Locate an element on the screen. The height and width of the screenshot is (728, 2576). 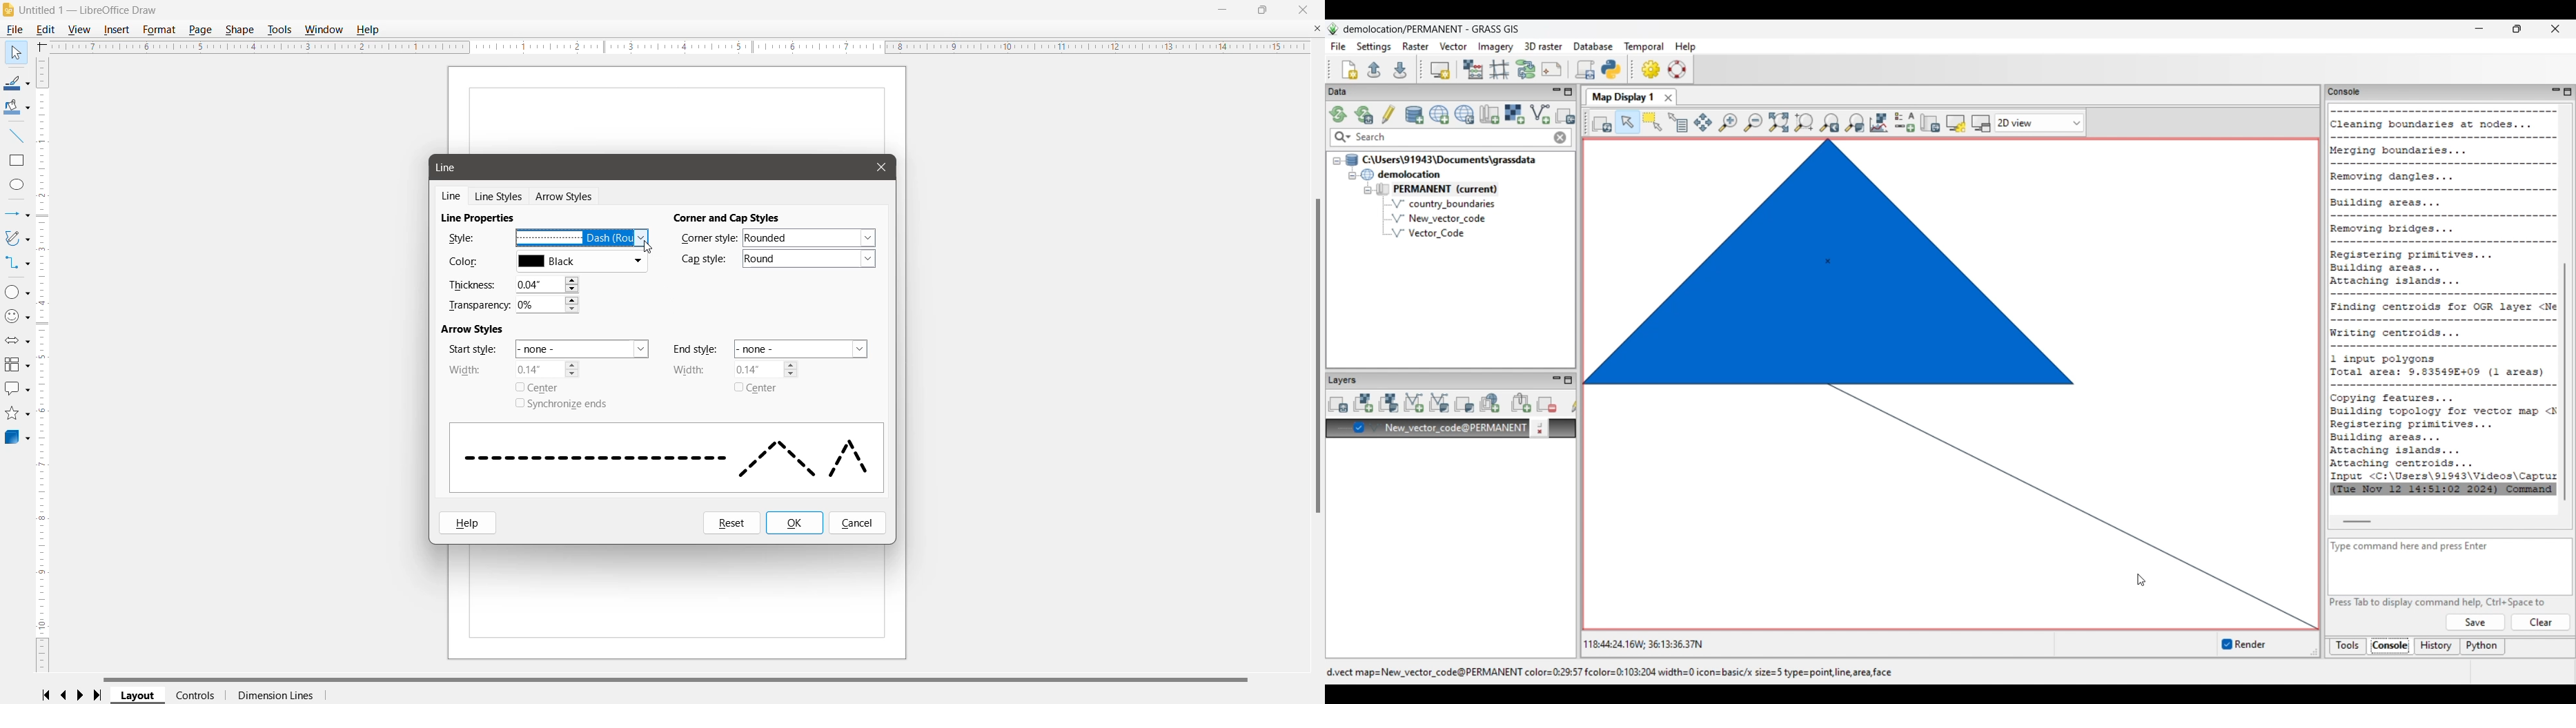
Line Color is located at coordinates (17, 84).